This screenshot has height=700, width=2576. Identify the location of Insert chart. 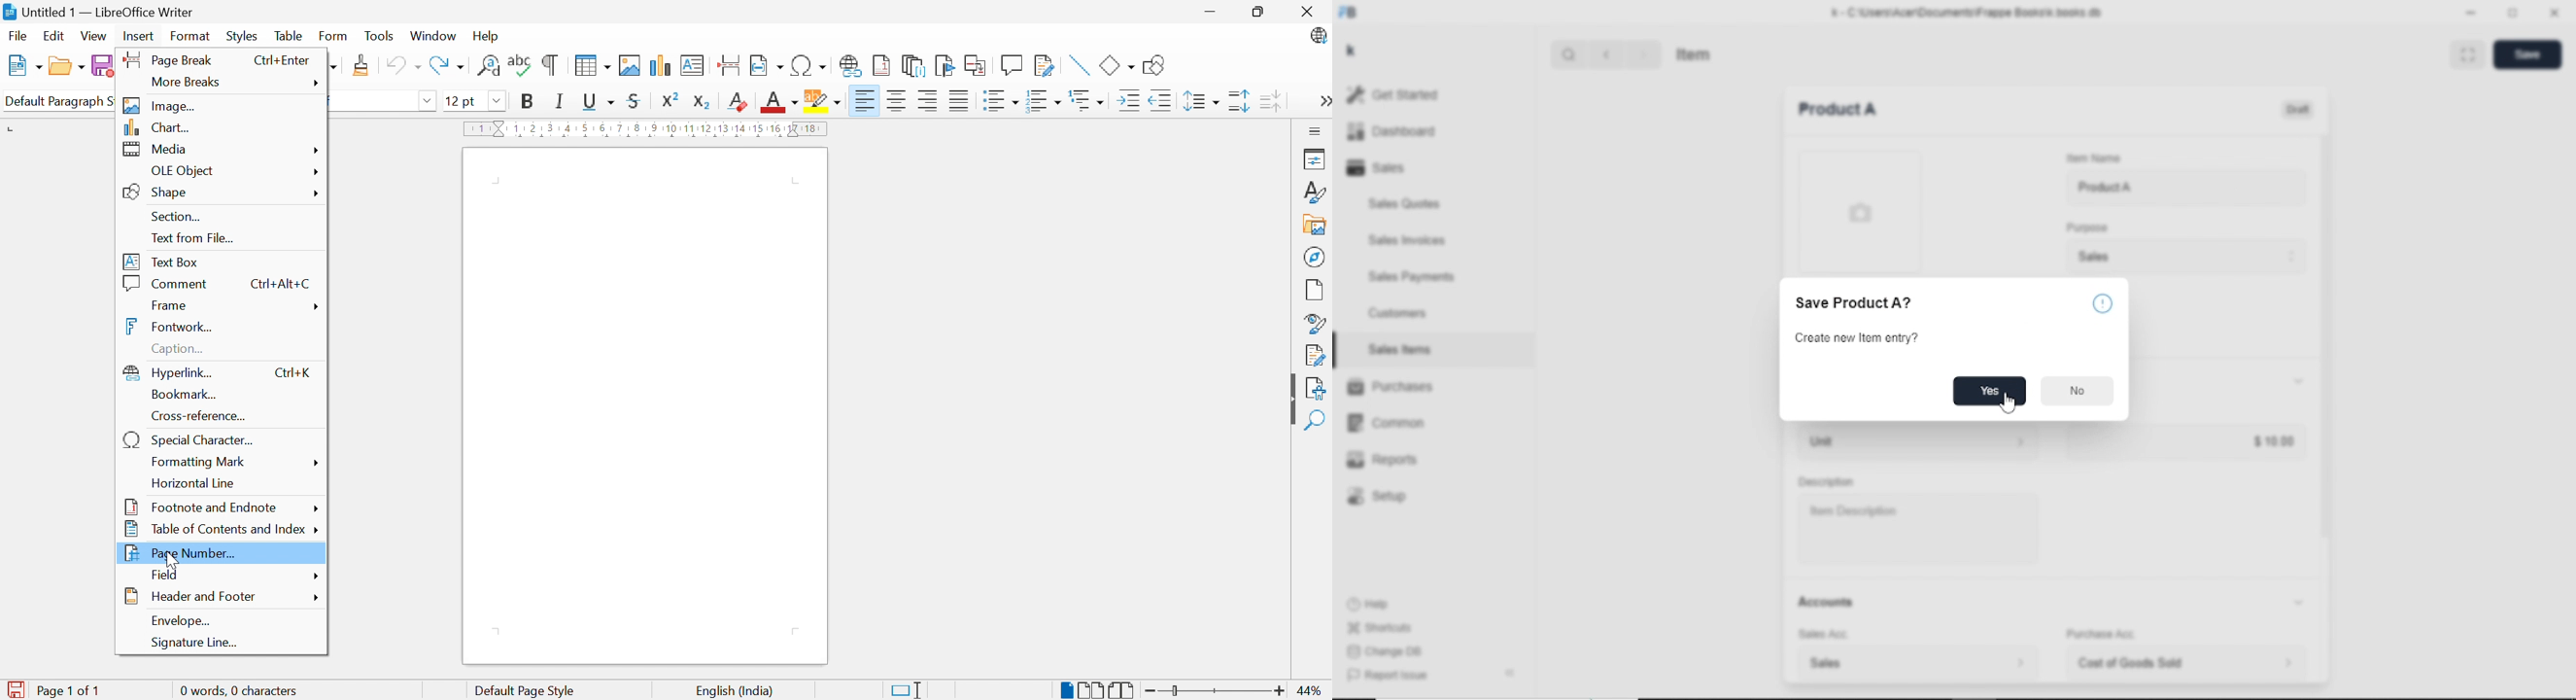
(661, 65).